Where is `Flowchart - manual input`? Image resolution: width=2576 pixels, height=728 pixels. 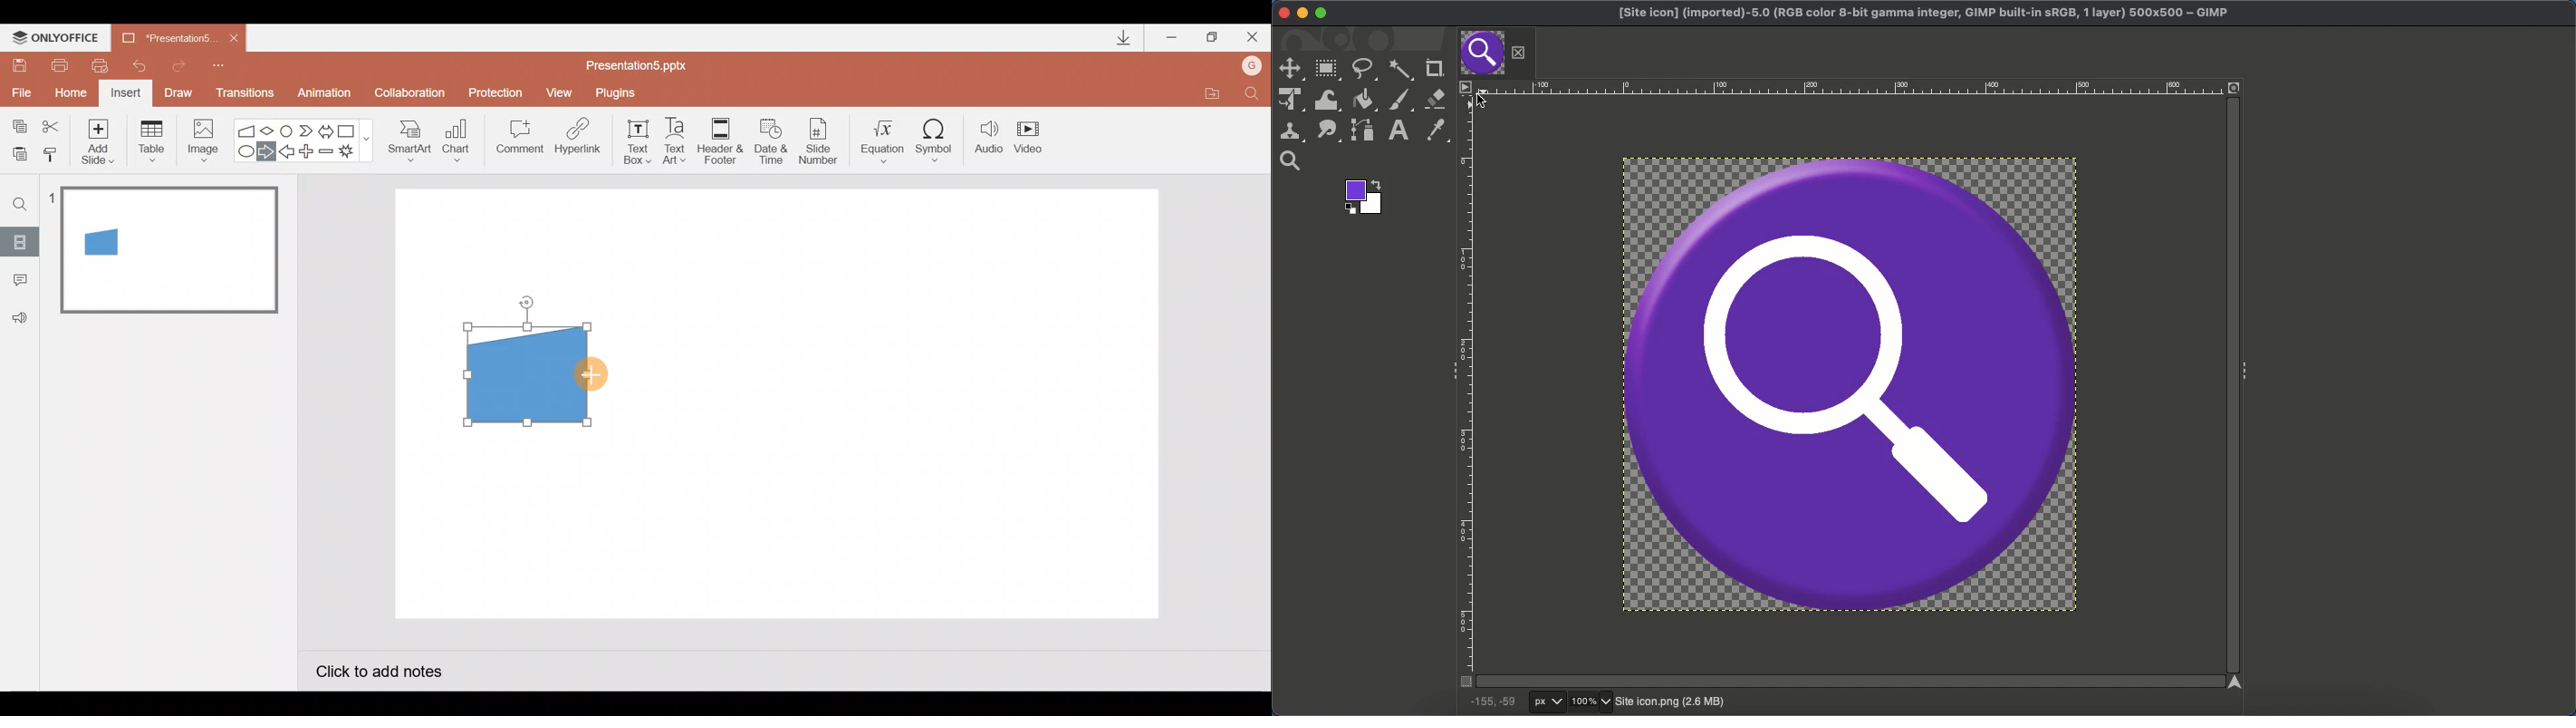
Flowchart - manual input is located at coordinates (248, 129).